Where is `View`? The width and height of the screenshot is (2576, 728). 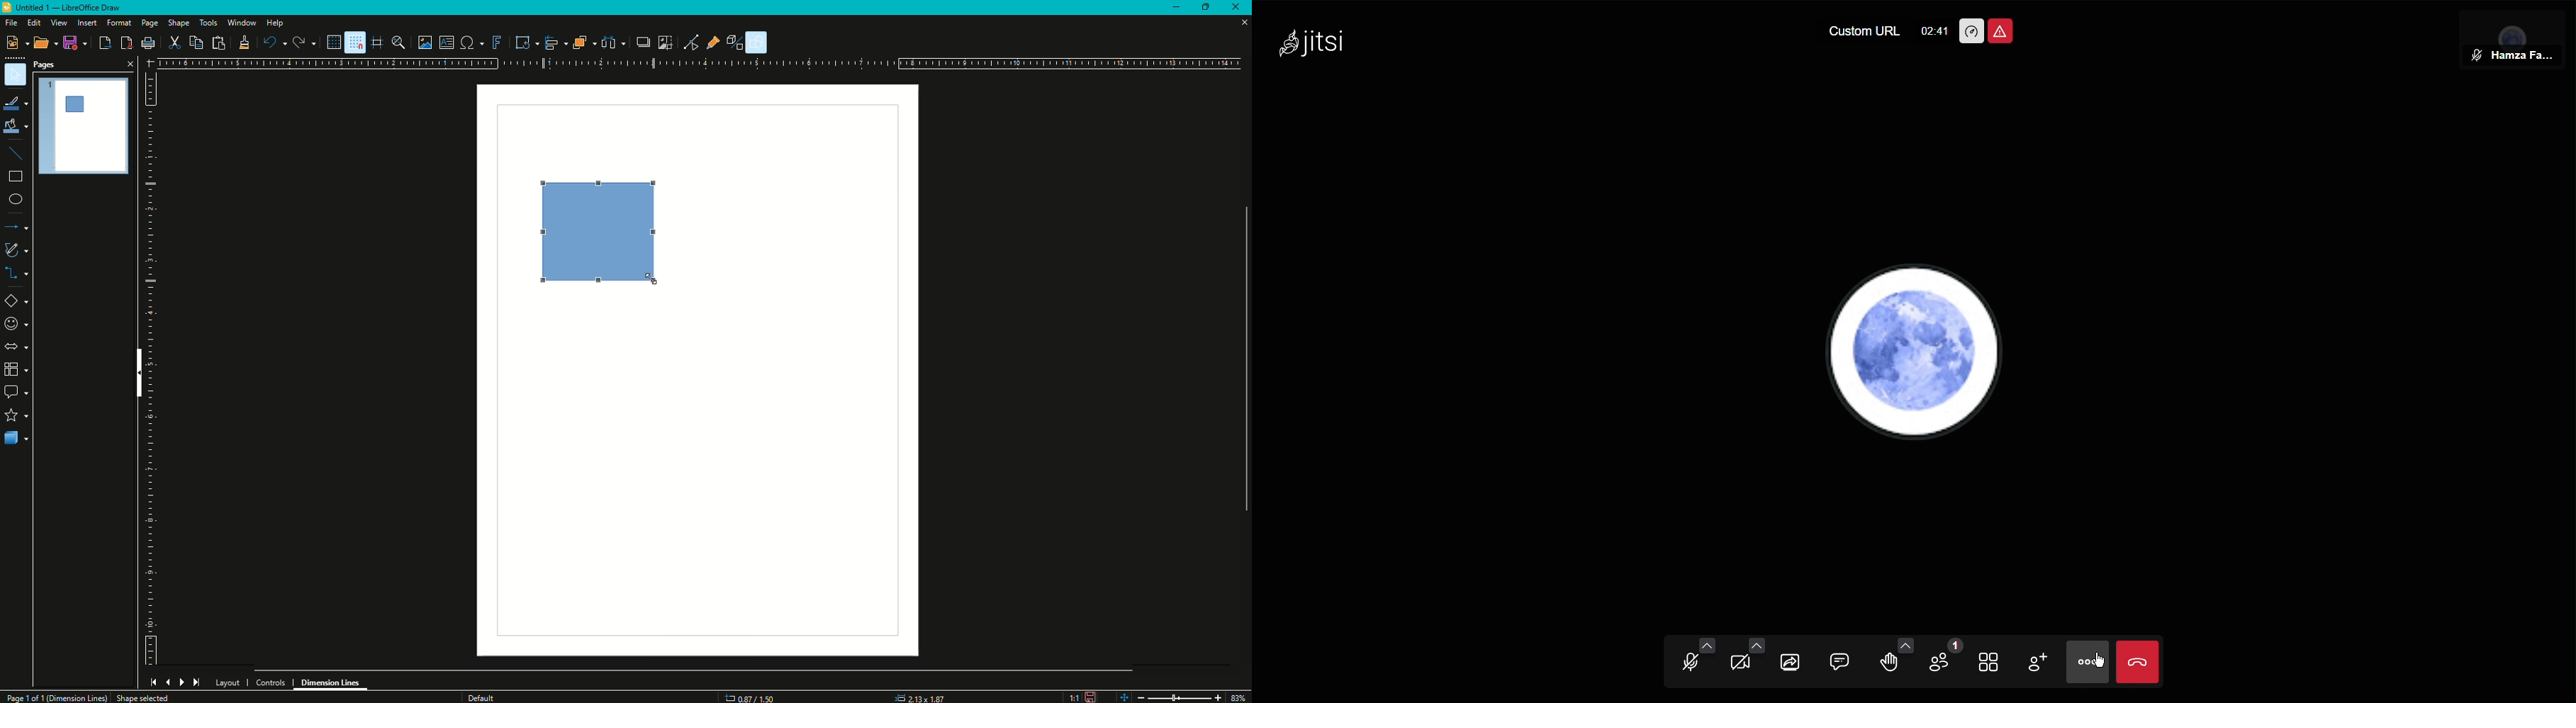 View is located at coordinates (58, 23).